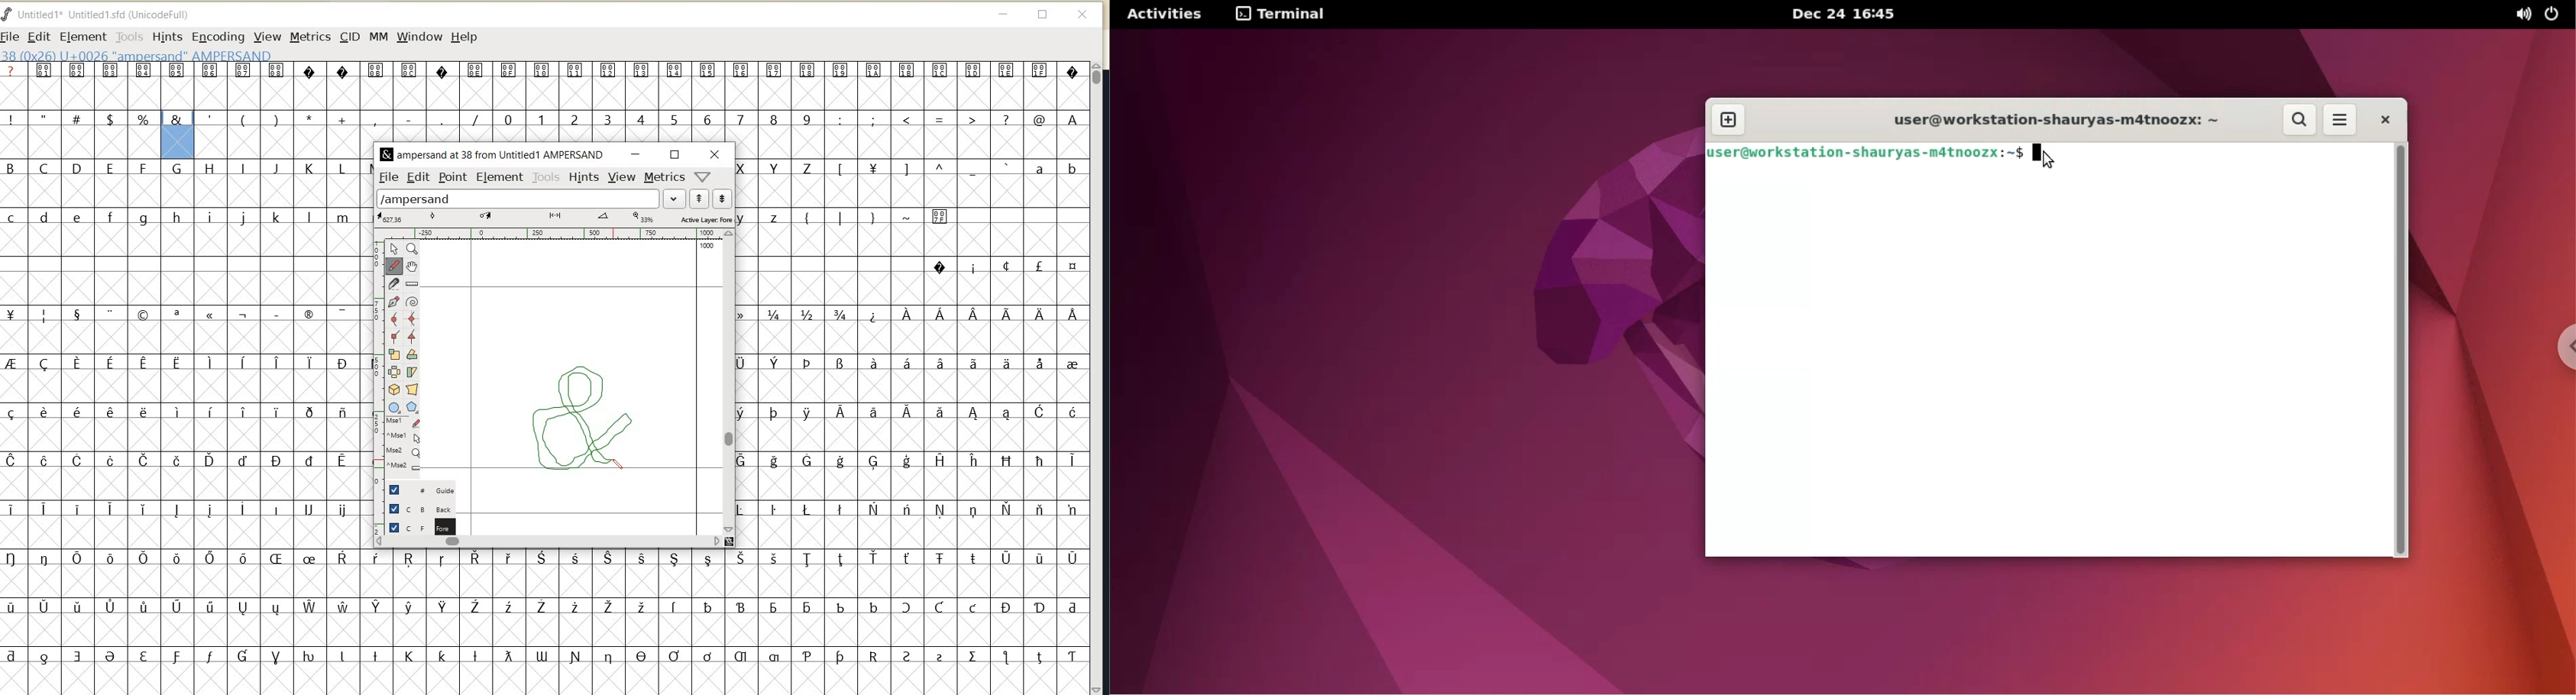 The width and height of the screenshot is (2576, 700). What do you see at coordinates (664, 178) in the screenshot?
I see `METRICS` at bounding box center [664, 178].